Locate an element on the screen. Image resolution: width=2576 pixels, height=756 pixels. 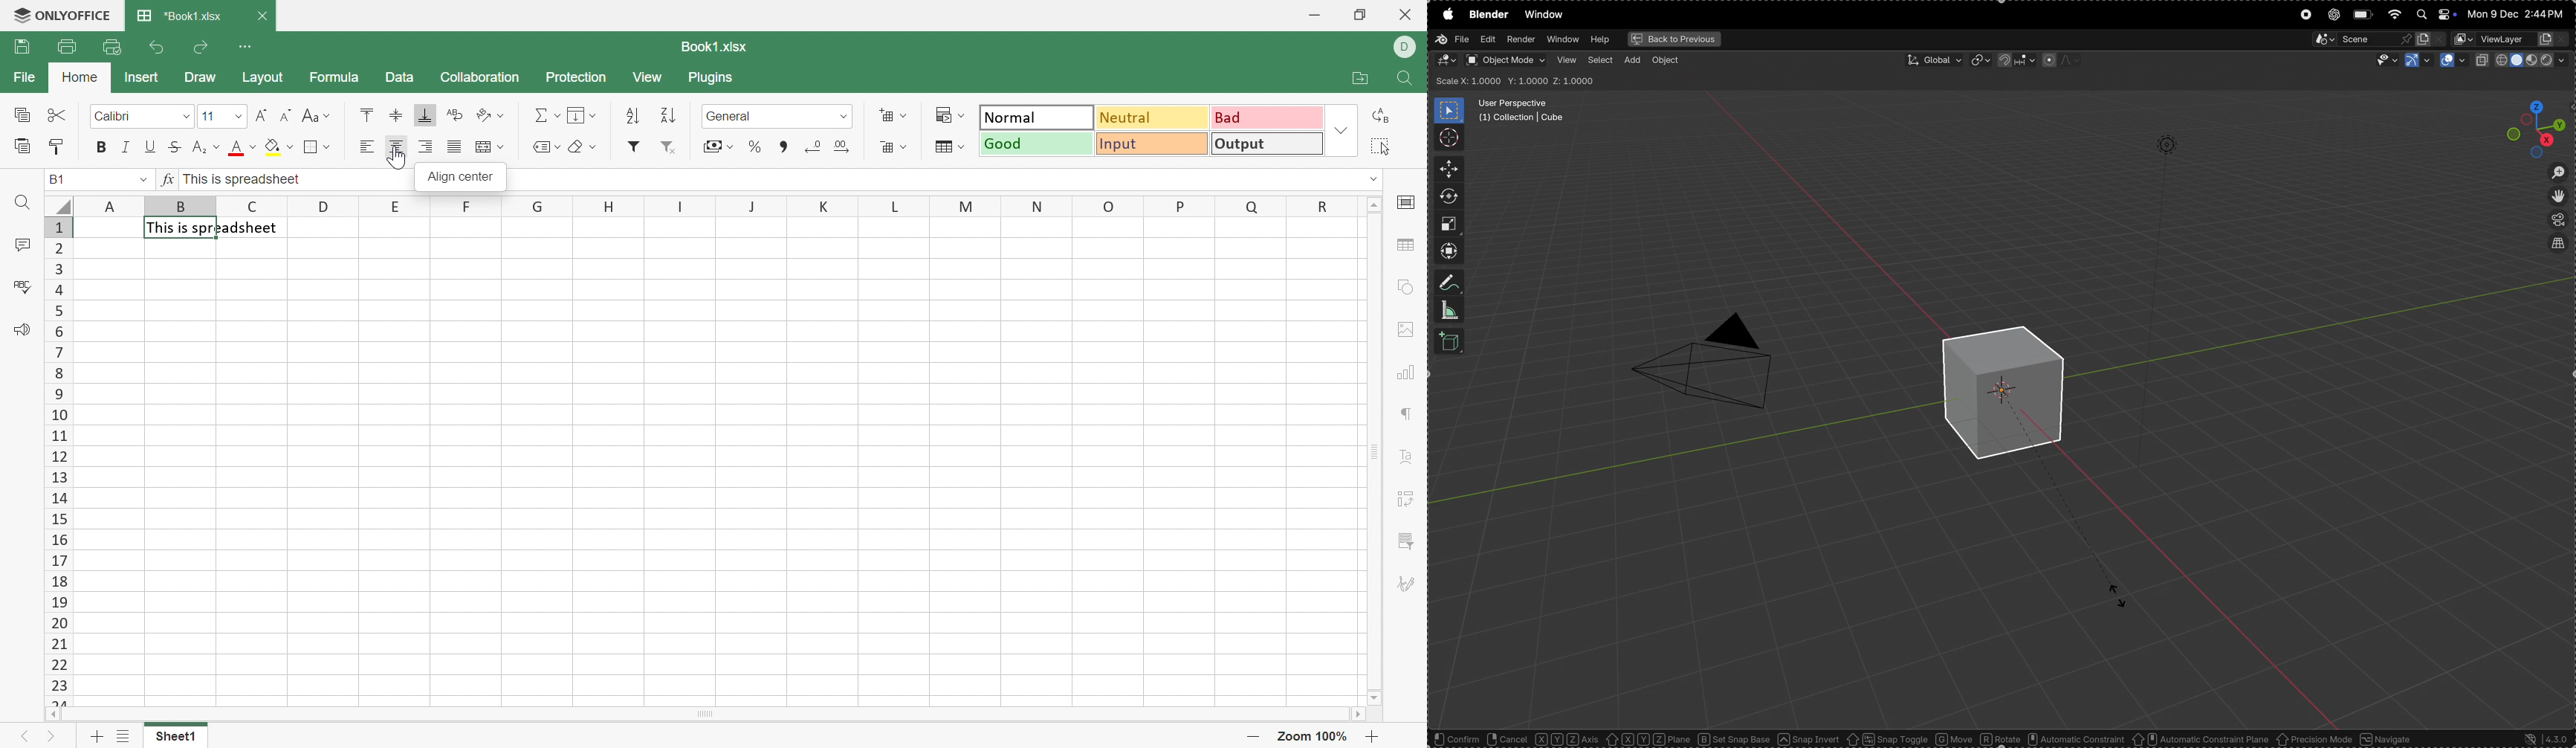
Cut is located at coordinates (56, 113).